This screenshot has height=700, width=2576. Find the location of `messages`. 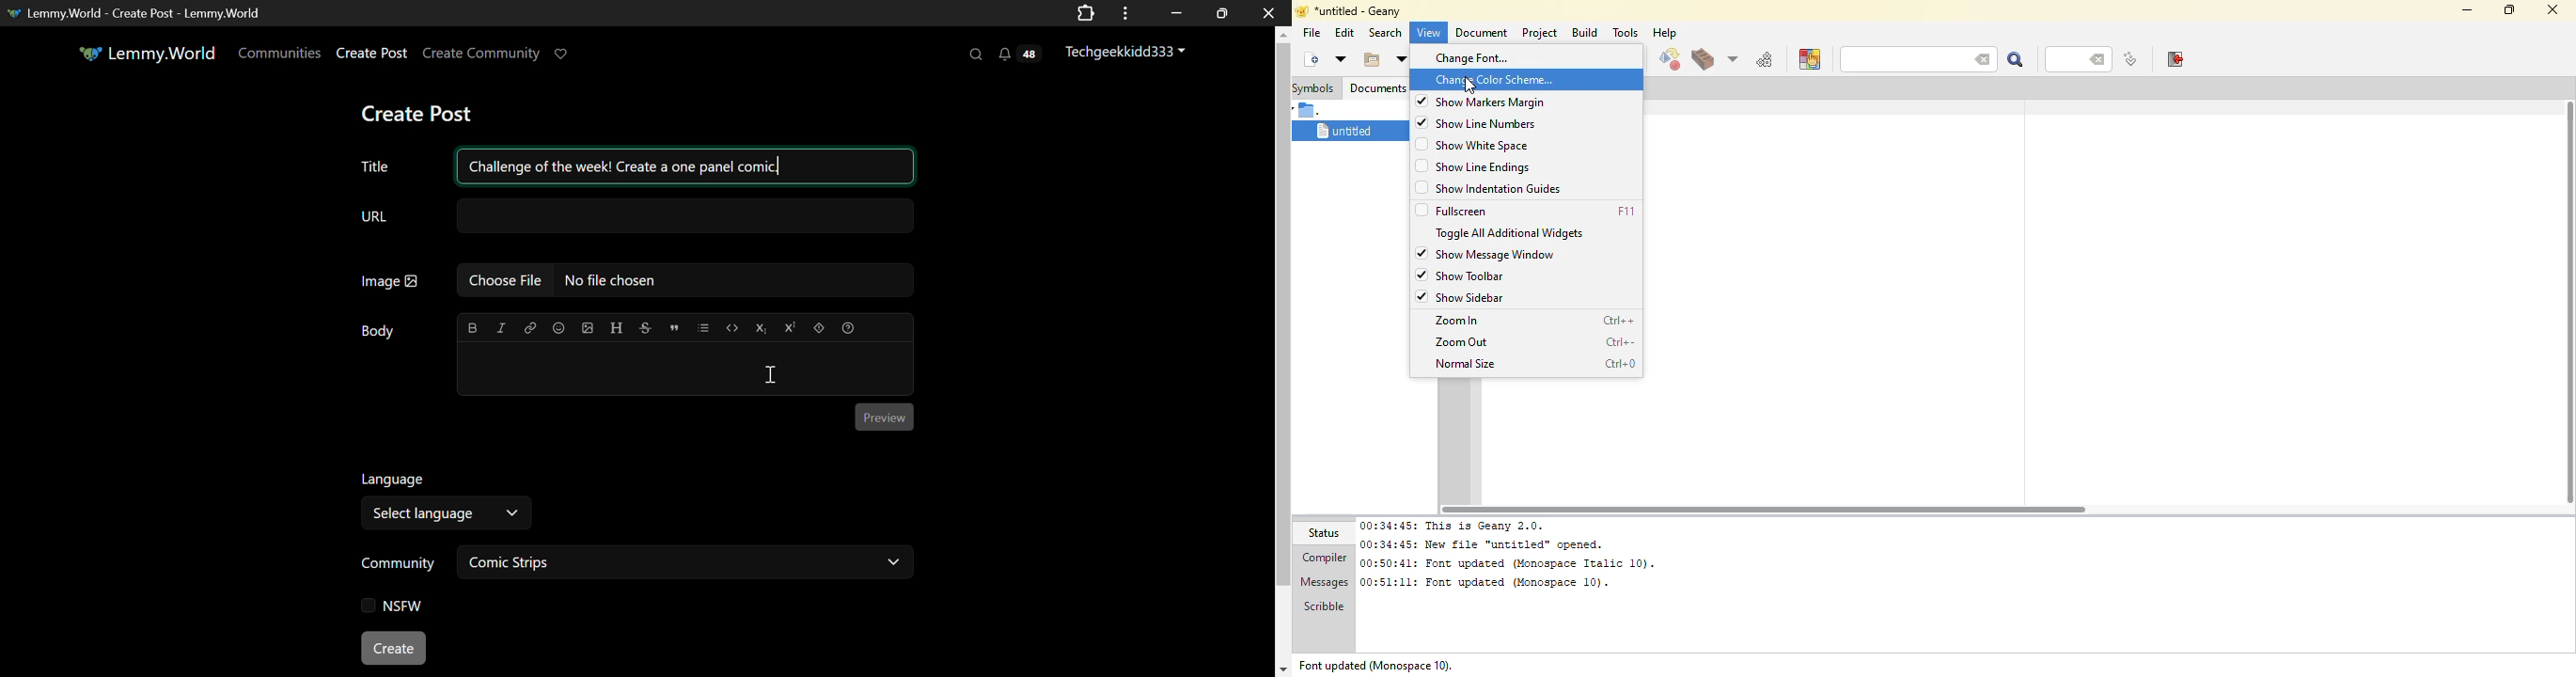

messages is located at coordinates (1324, 583).